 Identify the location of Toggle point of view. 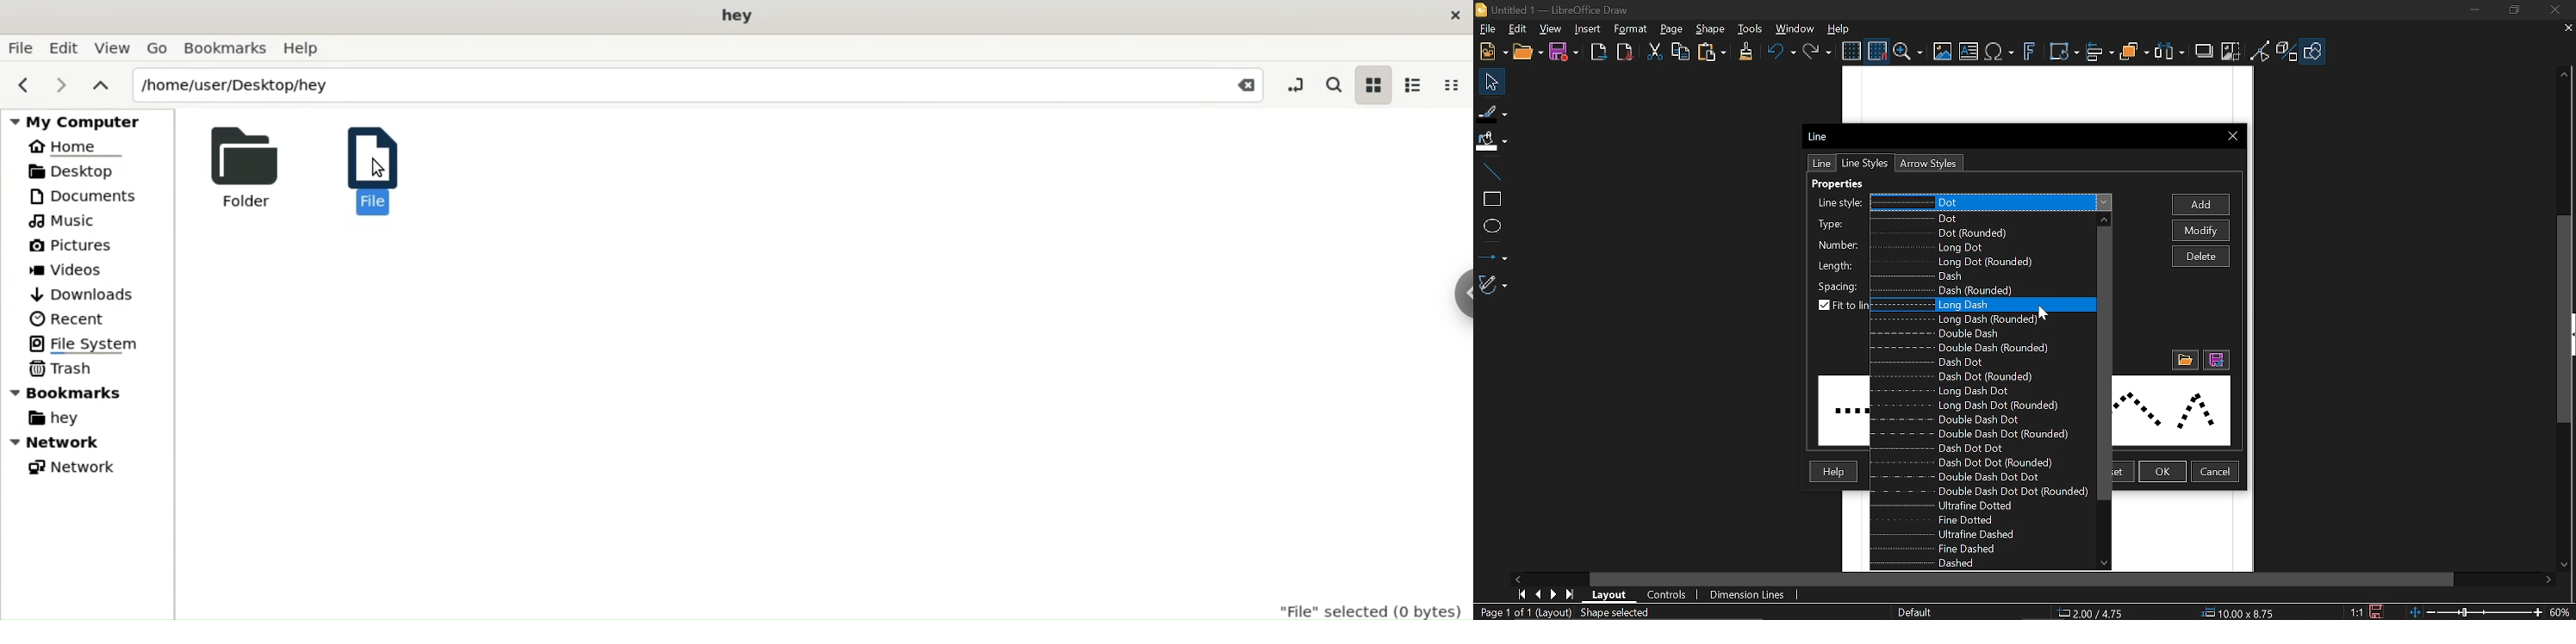
(2261, 52).